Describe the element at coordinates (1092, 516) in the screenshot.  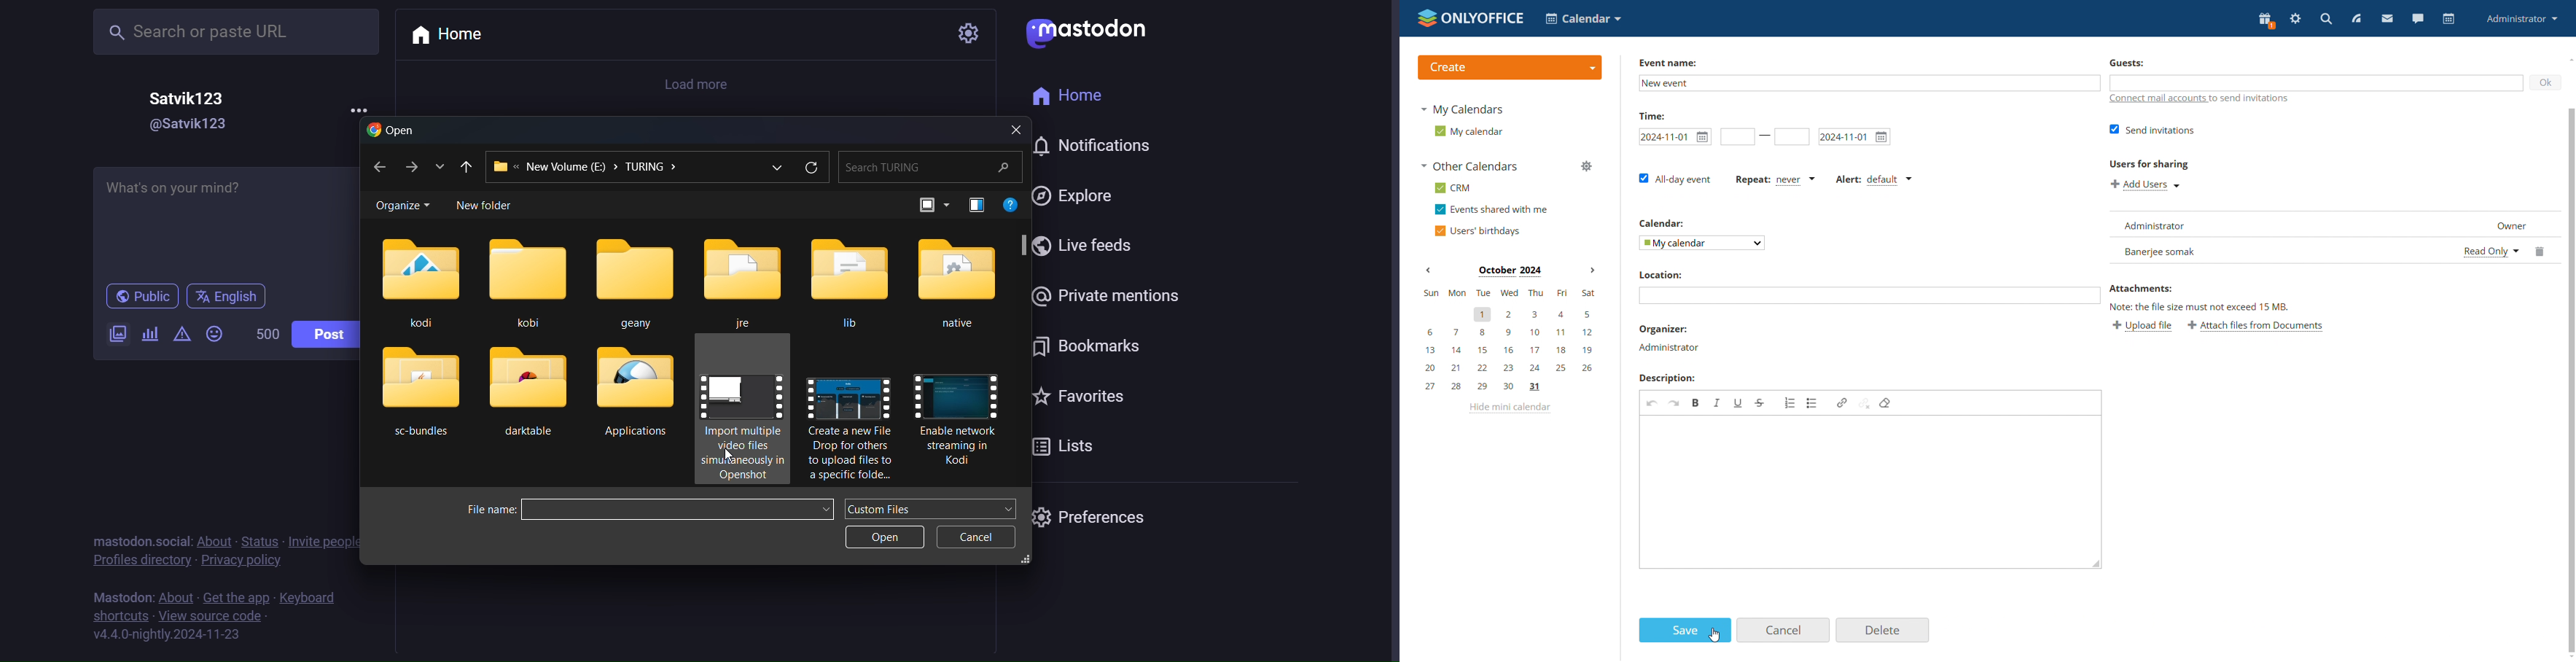
I see `preferences` at that location.